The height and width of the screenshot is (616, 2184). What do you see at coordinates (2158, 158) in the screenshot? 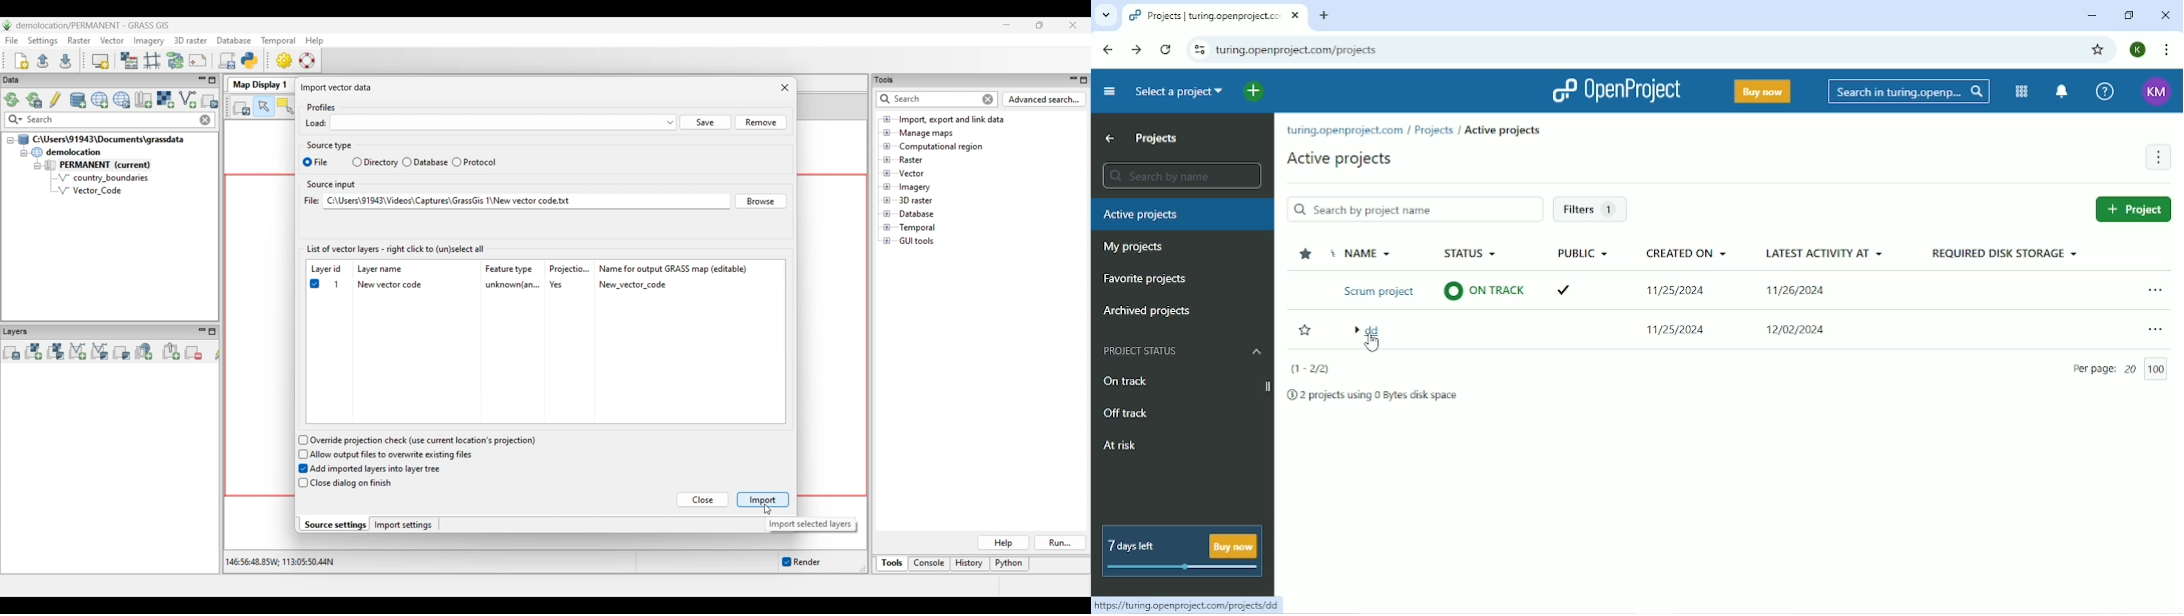
I see `More` at bounding box center [2158, 158].